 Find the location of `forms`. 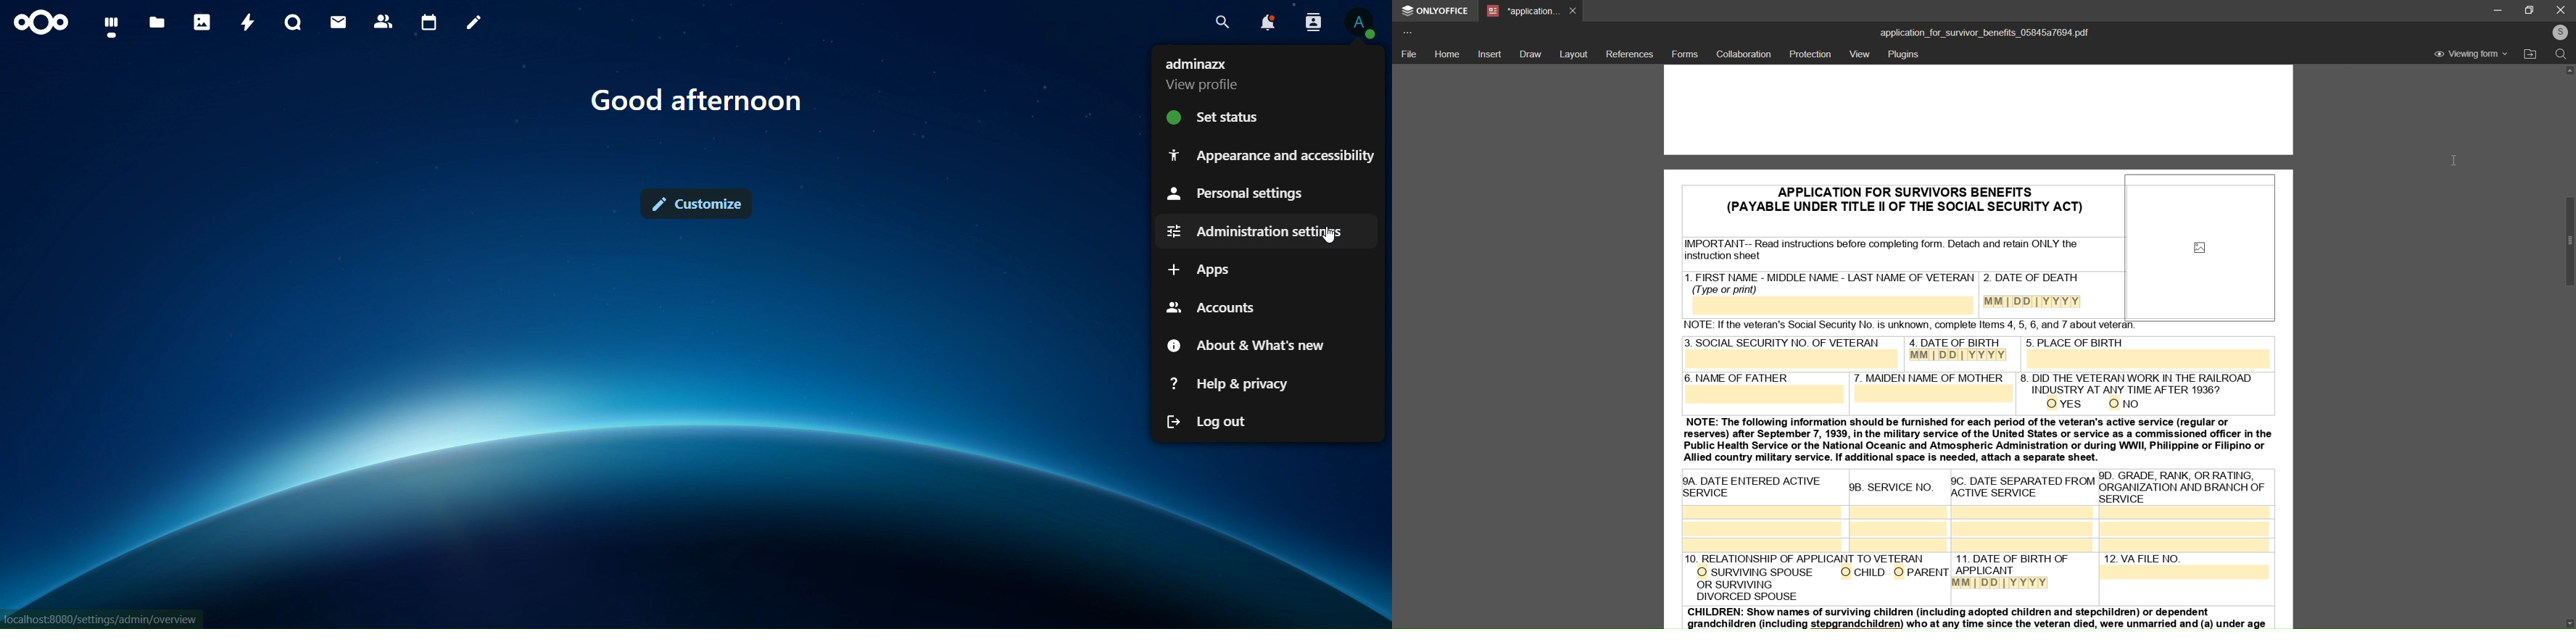

forms is located at coordinates (1684, 54).